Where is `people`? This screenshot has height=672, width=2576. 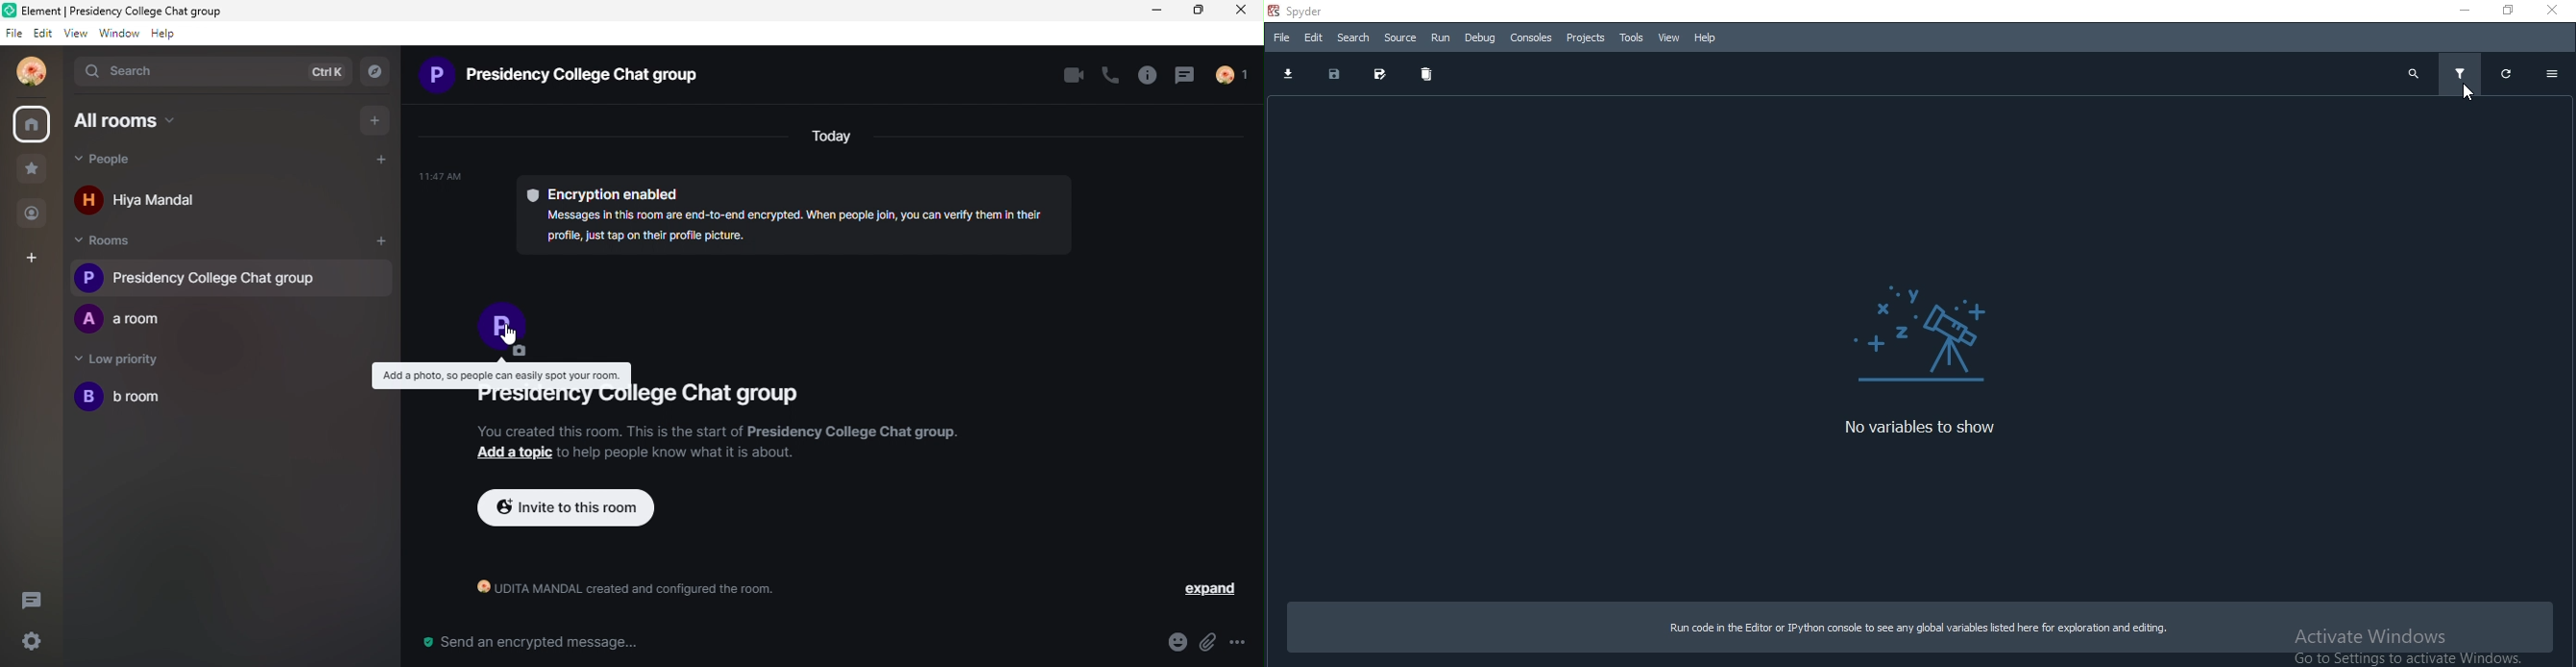 people is located at coordinates (33, 216).